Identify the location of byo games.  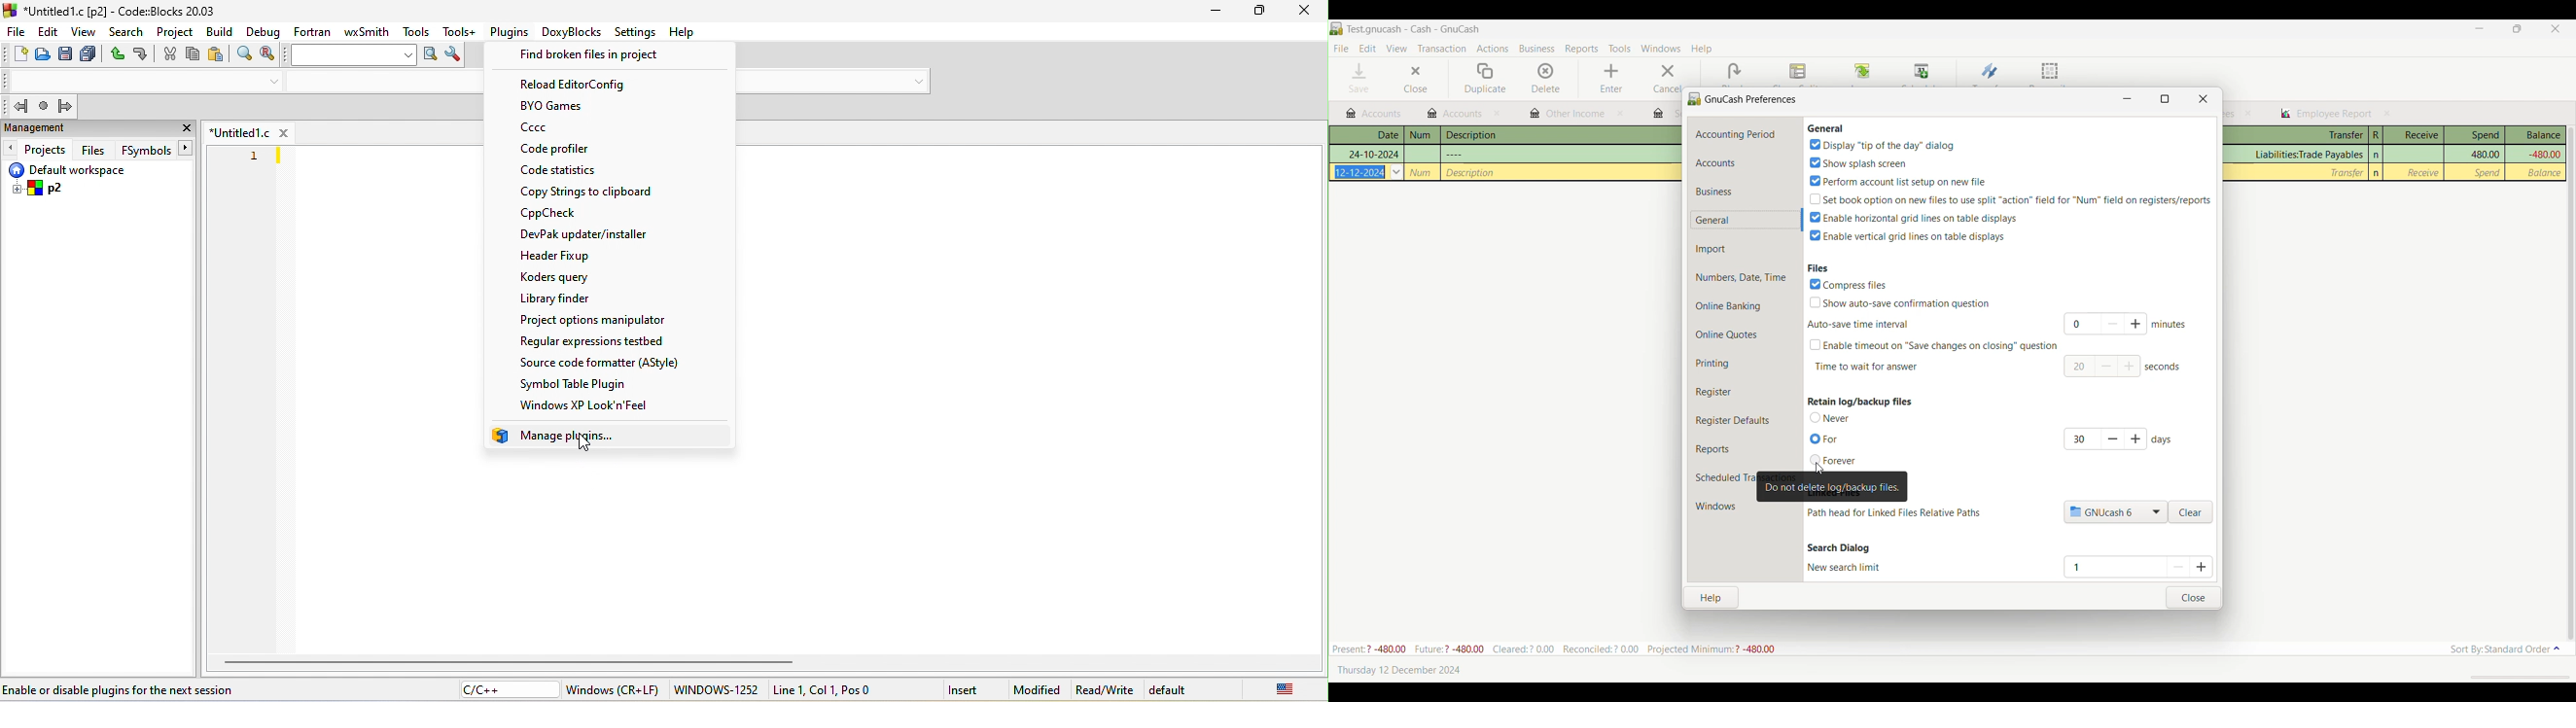
(559, 107).